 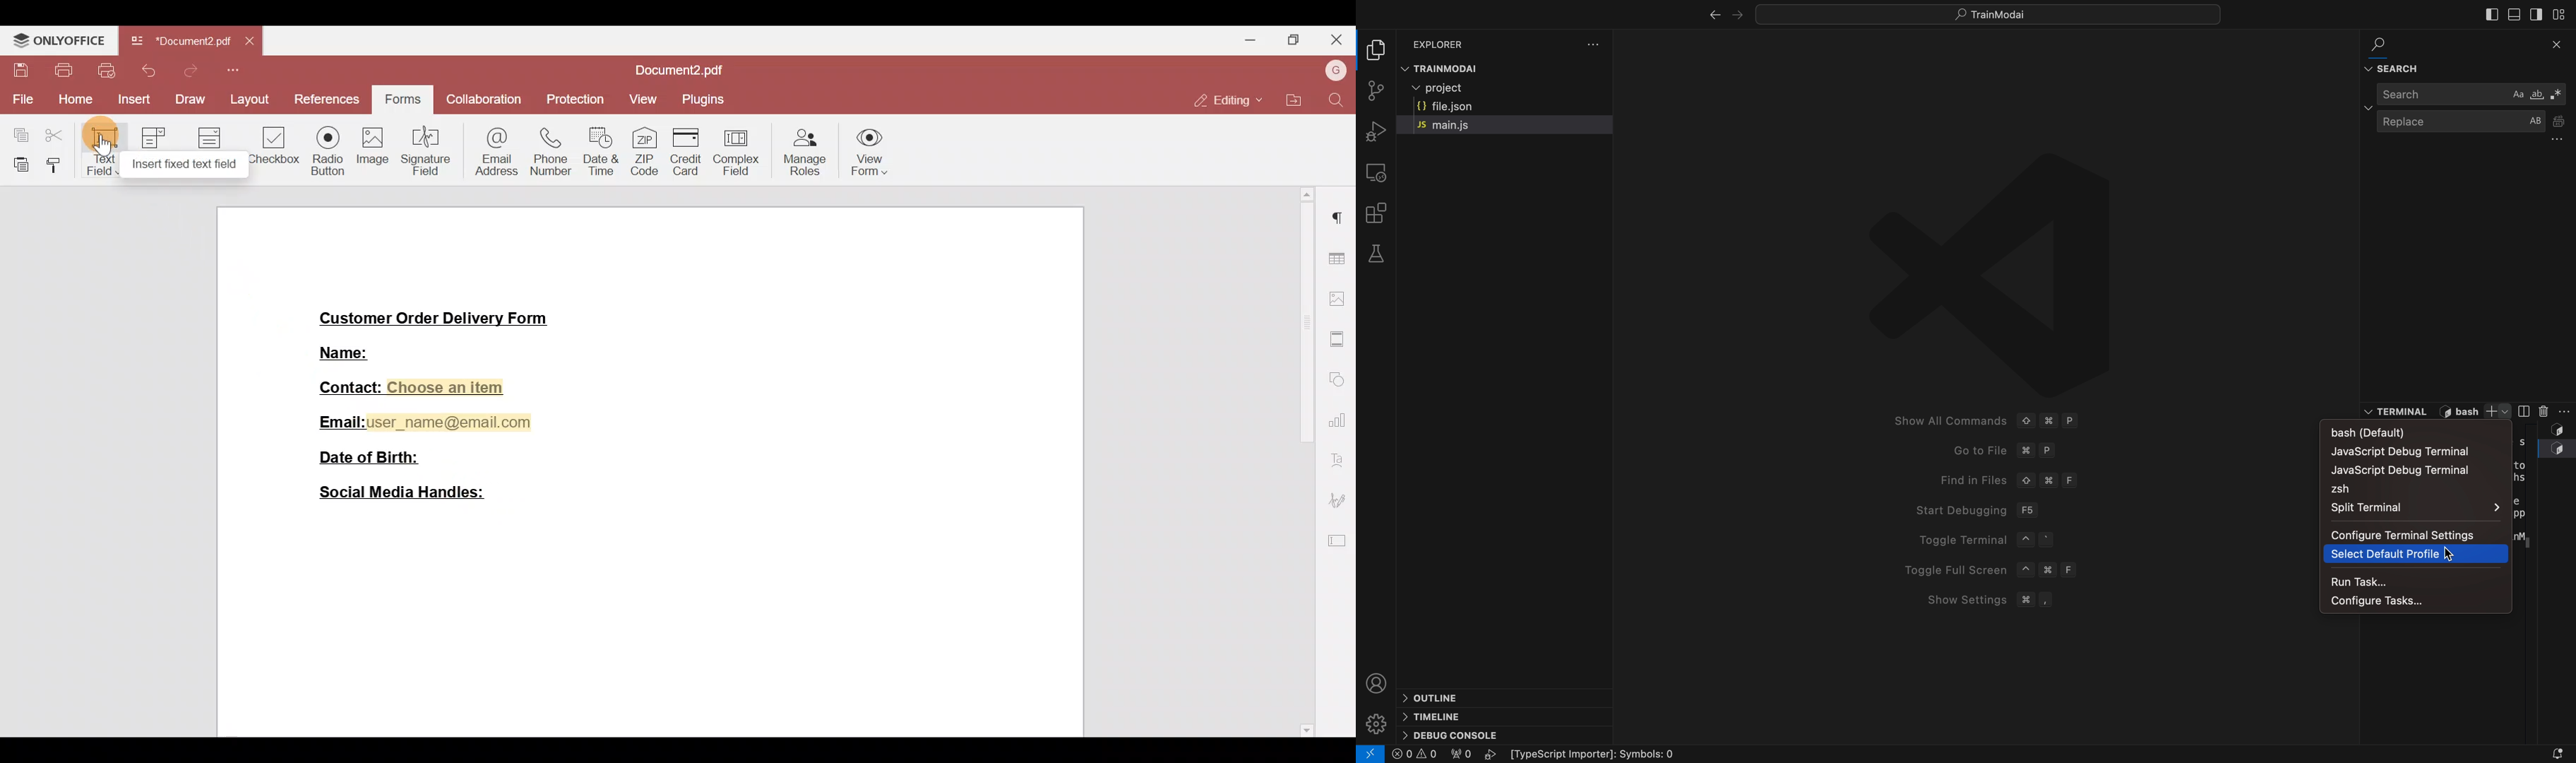 What do you see at coordinates (1339, 540) in the screenshot?
I see `Form settings` at bounding box center [1339, 540].